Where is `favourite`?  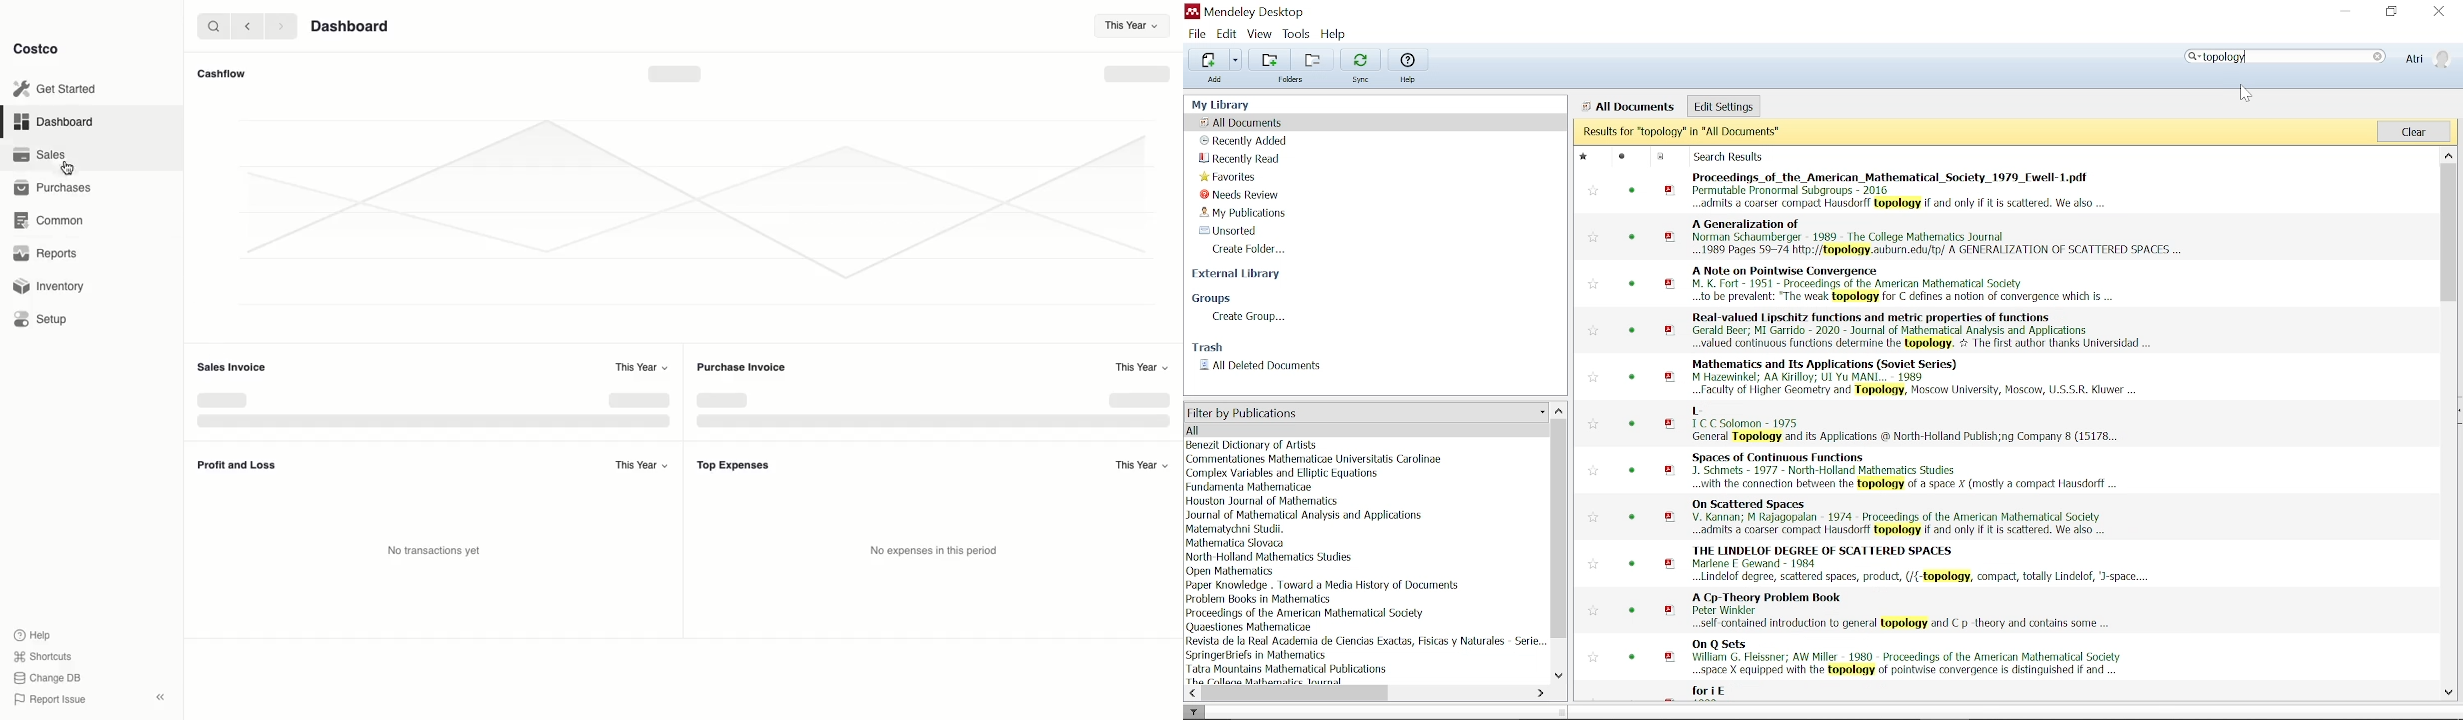 favourite is located at coordinates (1593, 563).